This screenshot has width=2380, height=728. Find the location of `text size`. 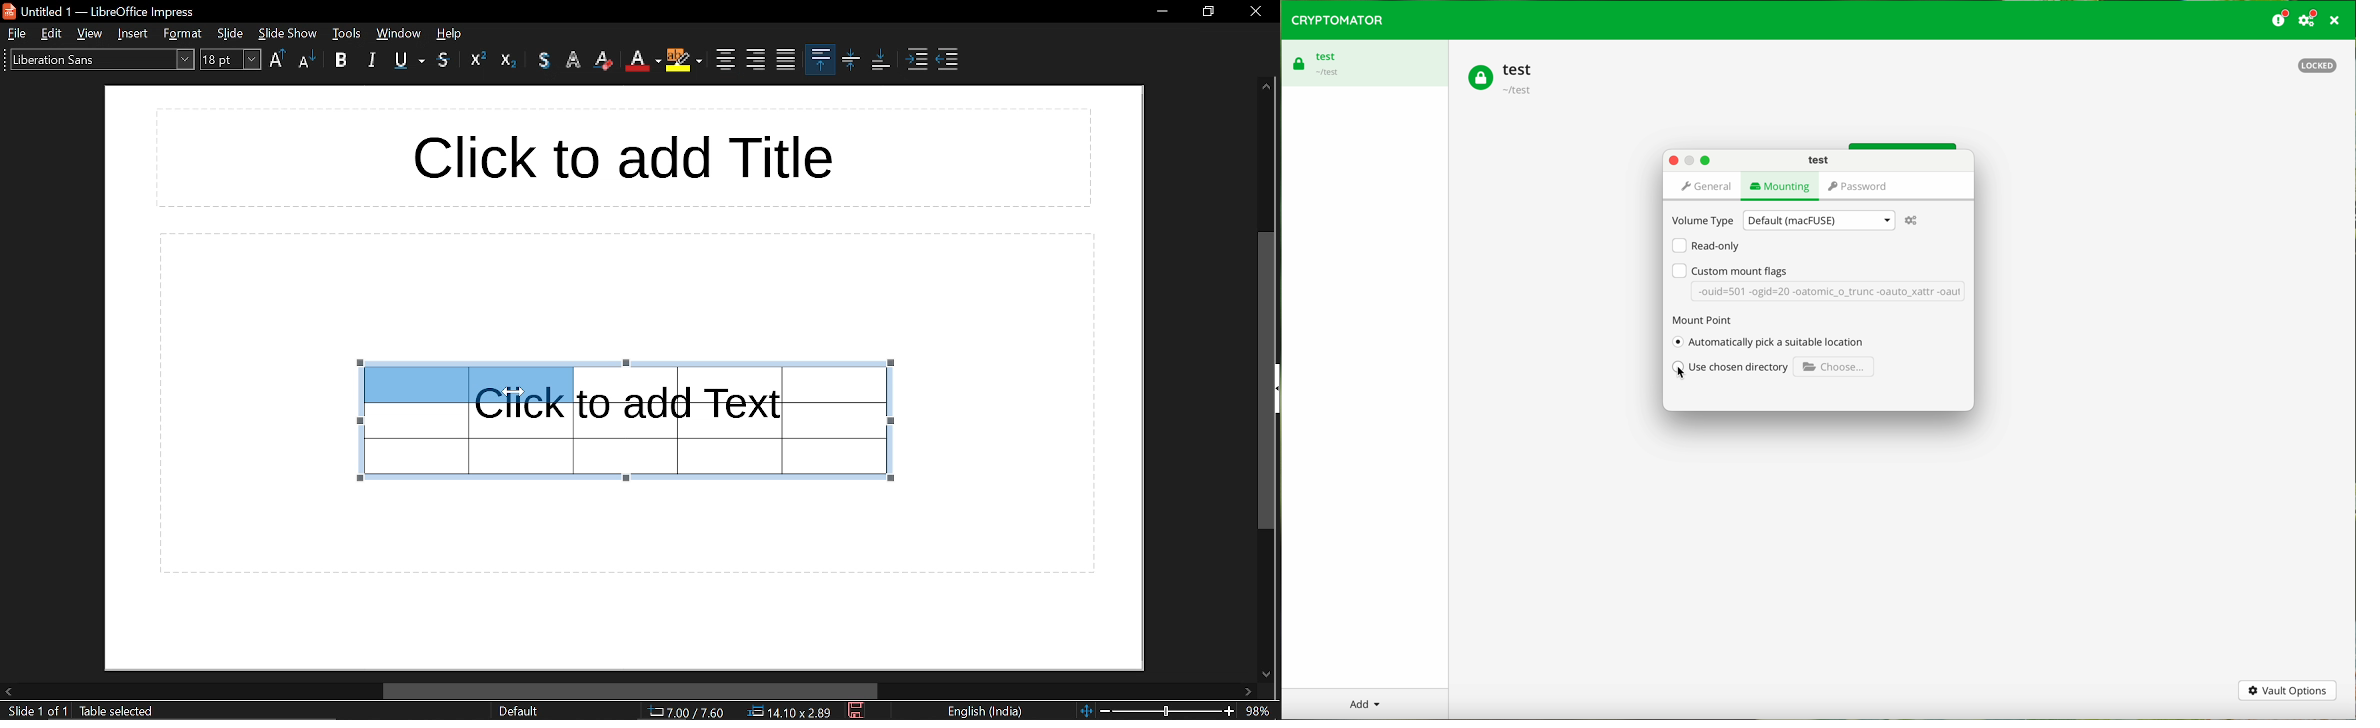

text size is located at coordinates (231, 61).